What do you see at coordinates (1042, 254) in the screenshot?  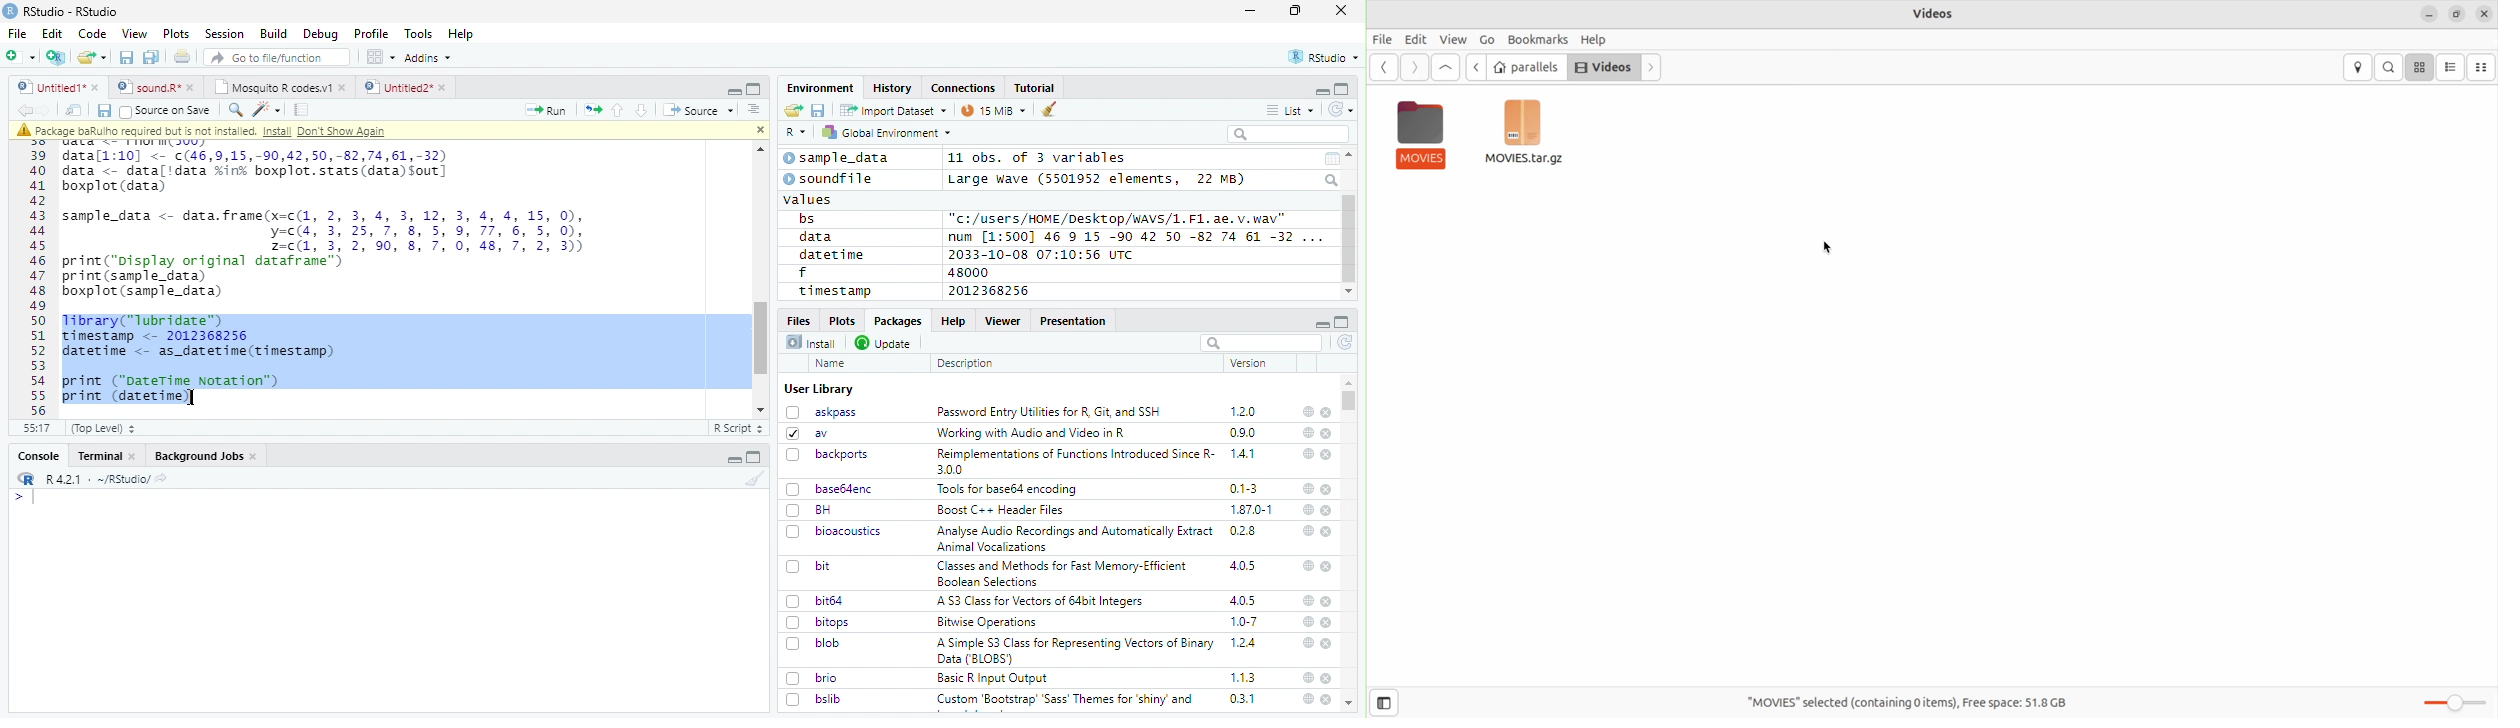 I see `2033-10-08 07:10:56 UTC` at bounding box center [1042, 254].